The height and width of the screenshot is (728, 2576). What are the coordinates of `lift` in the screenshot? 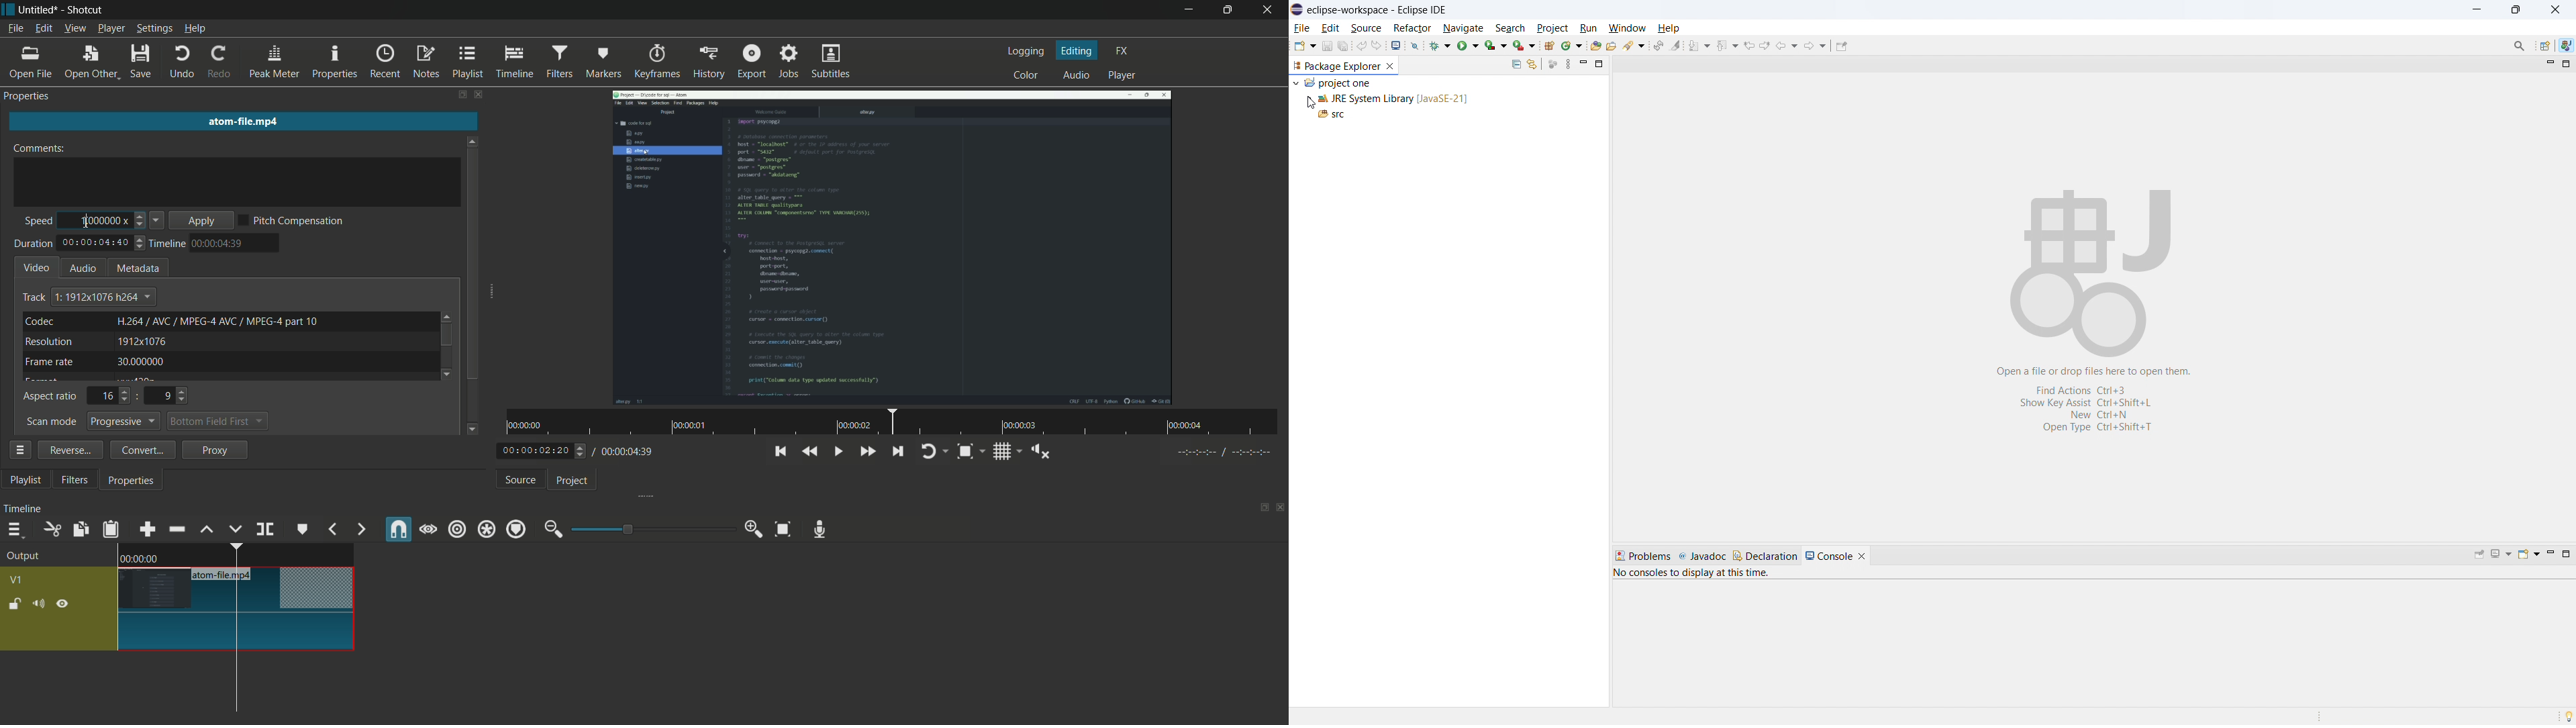 It's located at (209, 530).